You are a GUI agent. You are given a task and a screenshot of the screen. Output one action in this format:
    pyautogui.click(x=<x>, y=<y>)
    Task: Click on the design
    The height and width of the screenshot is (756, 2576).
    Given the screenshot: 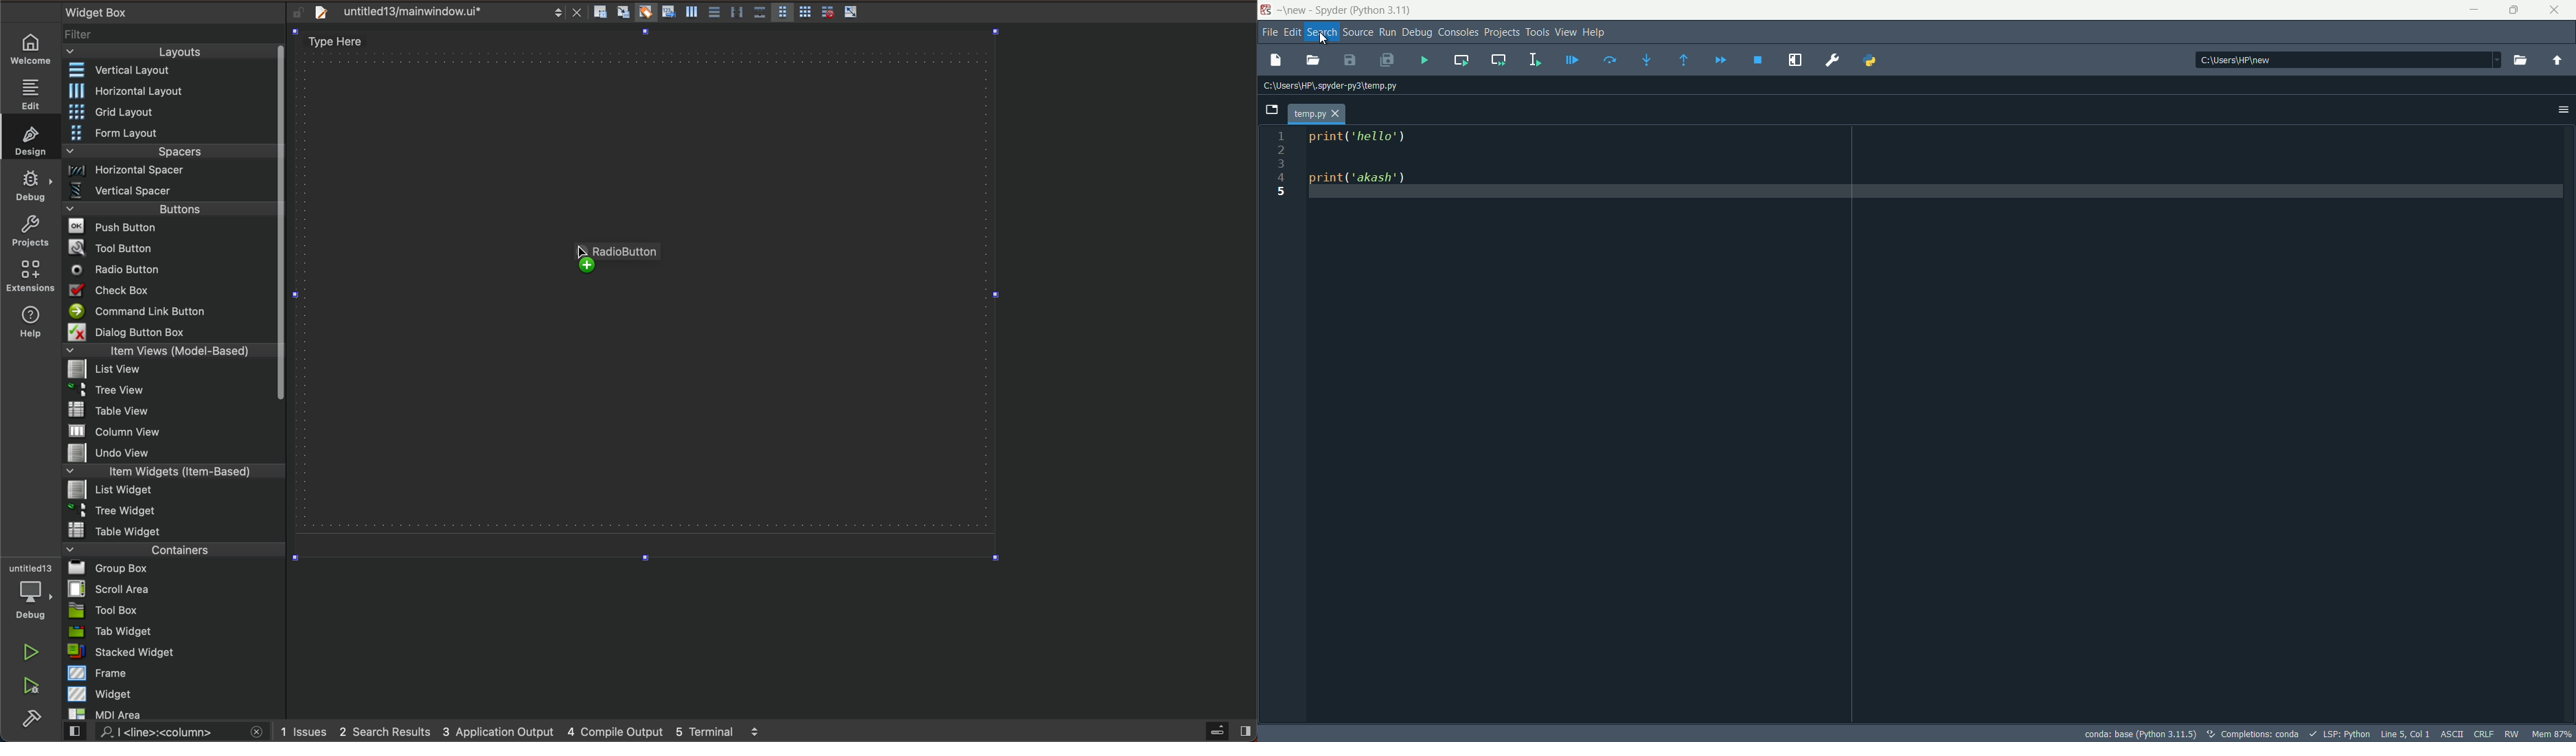 What is the action you would take?
    pyautogui.click(x=28, y=137)
    